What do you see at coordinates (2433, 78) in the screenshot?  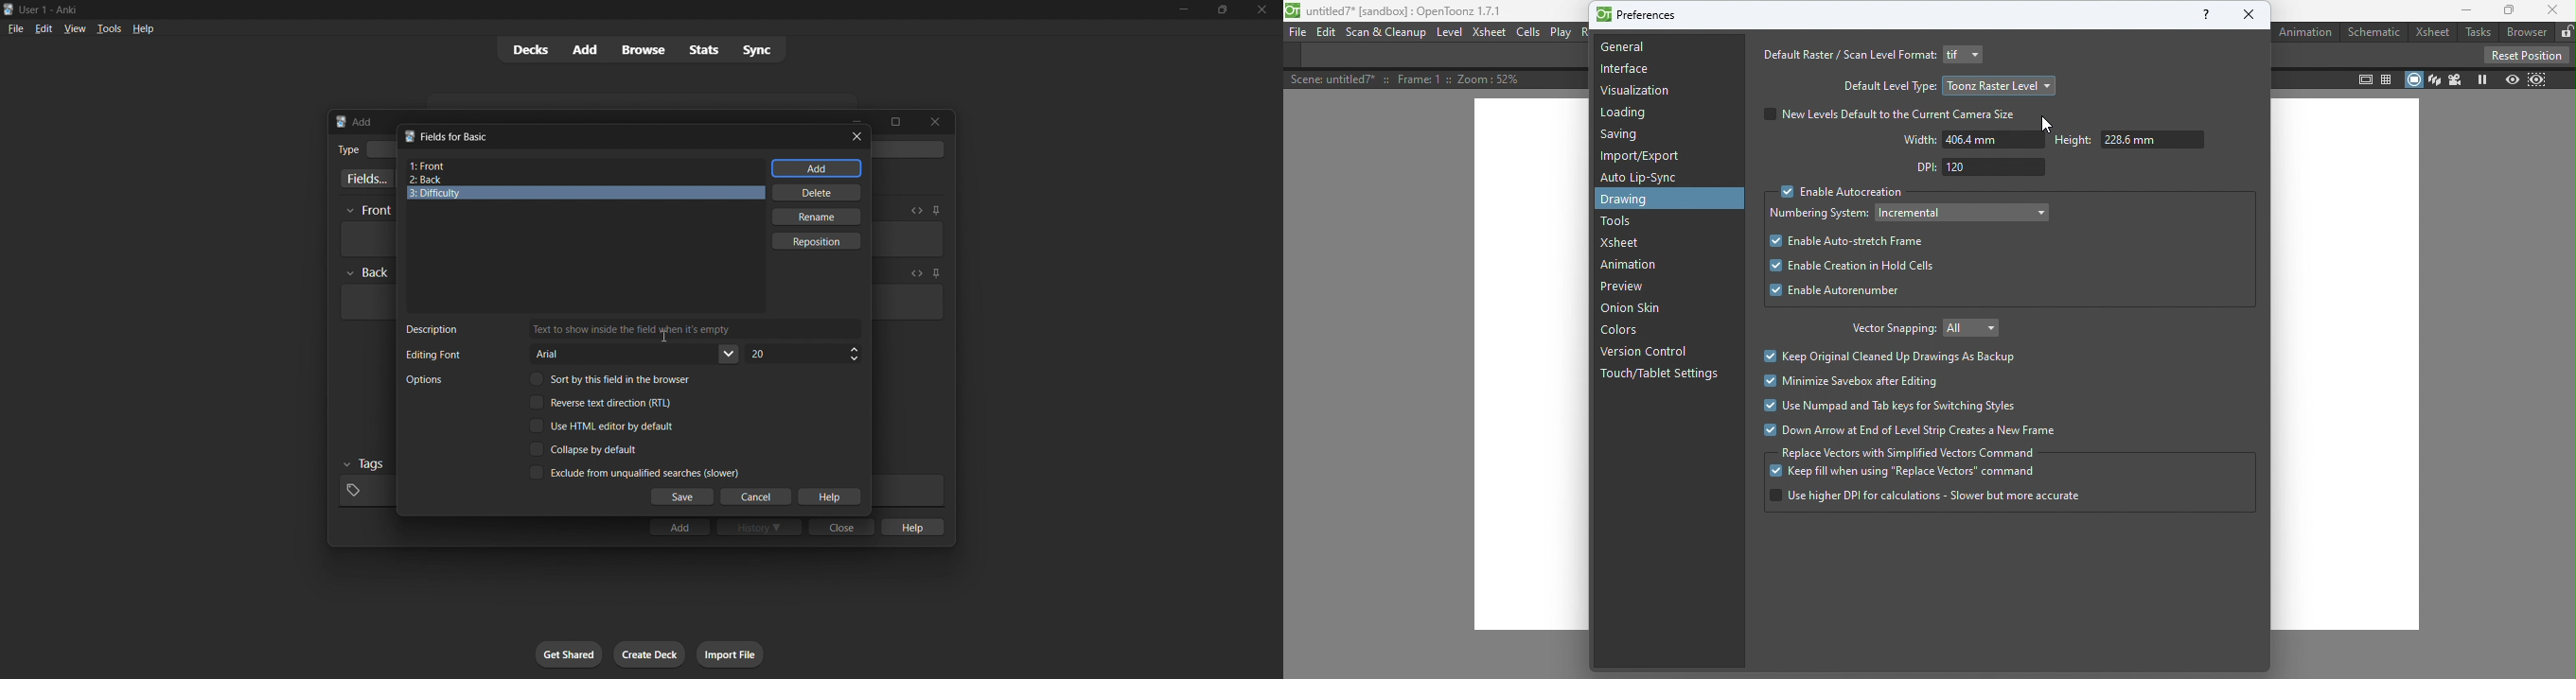 I see `3D view` at bounding box center [2433, 78].